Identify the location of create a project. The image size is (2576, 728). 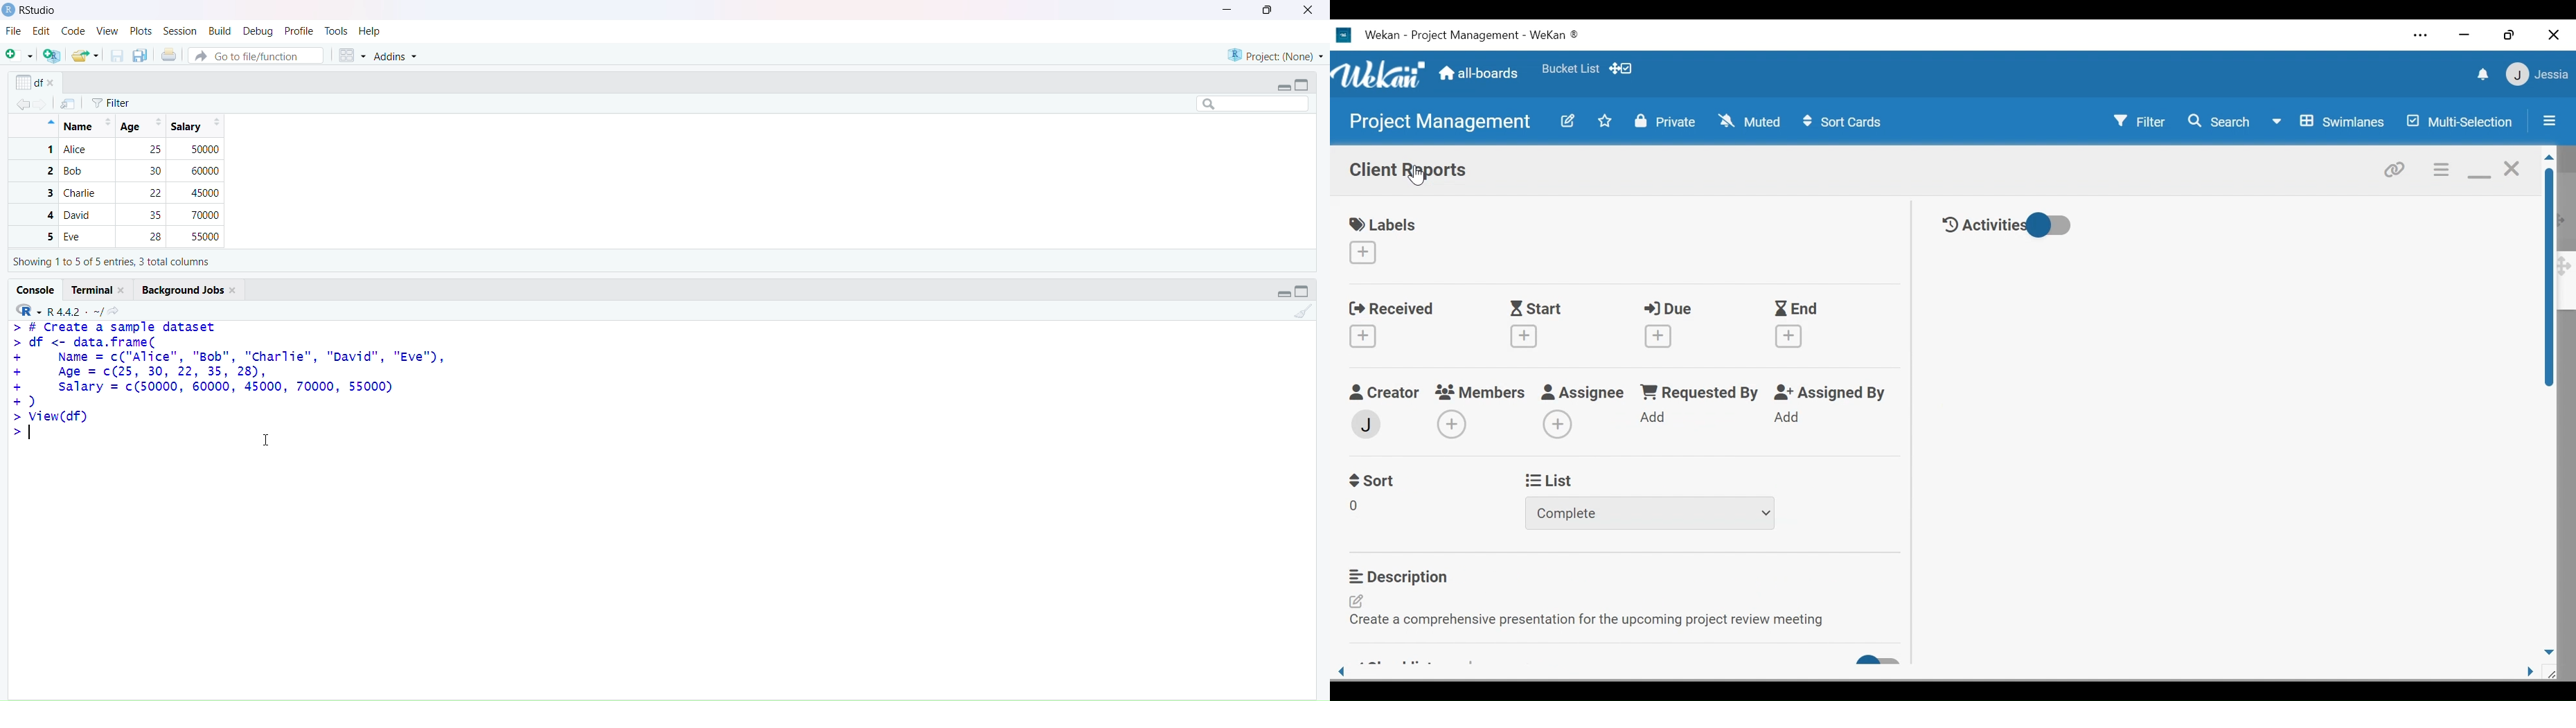
(52, 55).